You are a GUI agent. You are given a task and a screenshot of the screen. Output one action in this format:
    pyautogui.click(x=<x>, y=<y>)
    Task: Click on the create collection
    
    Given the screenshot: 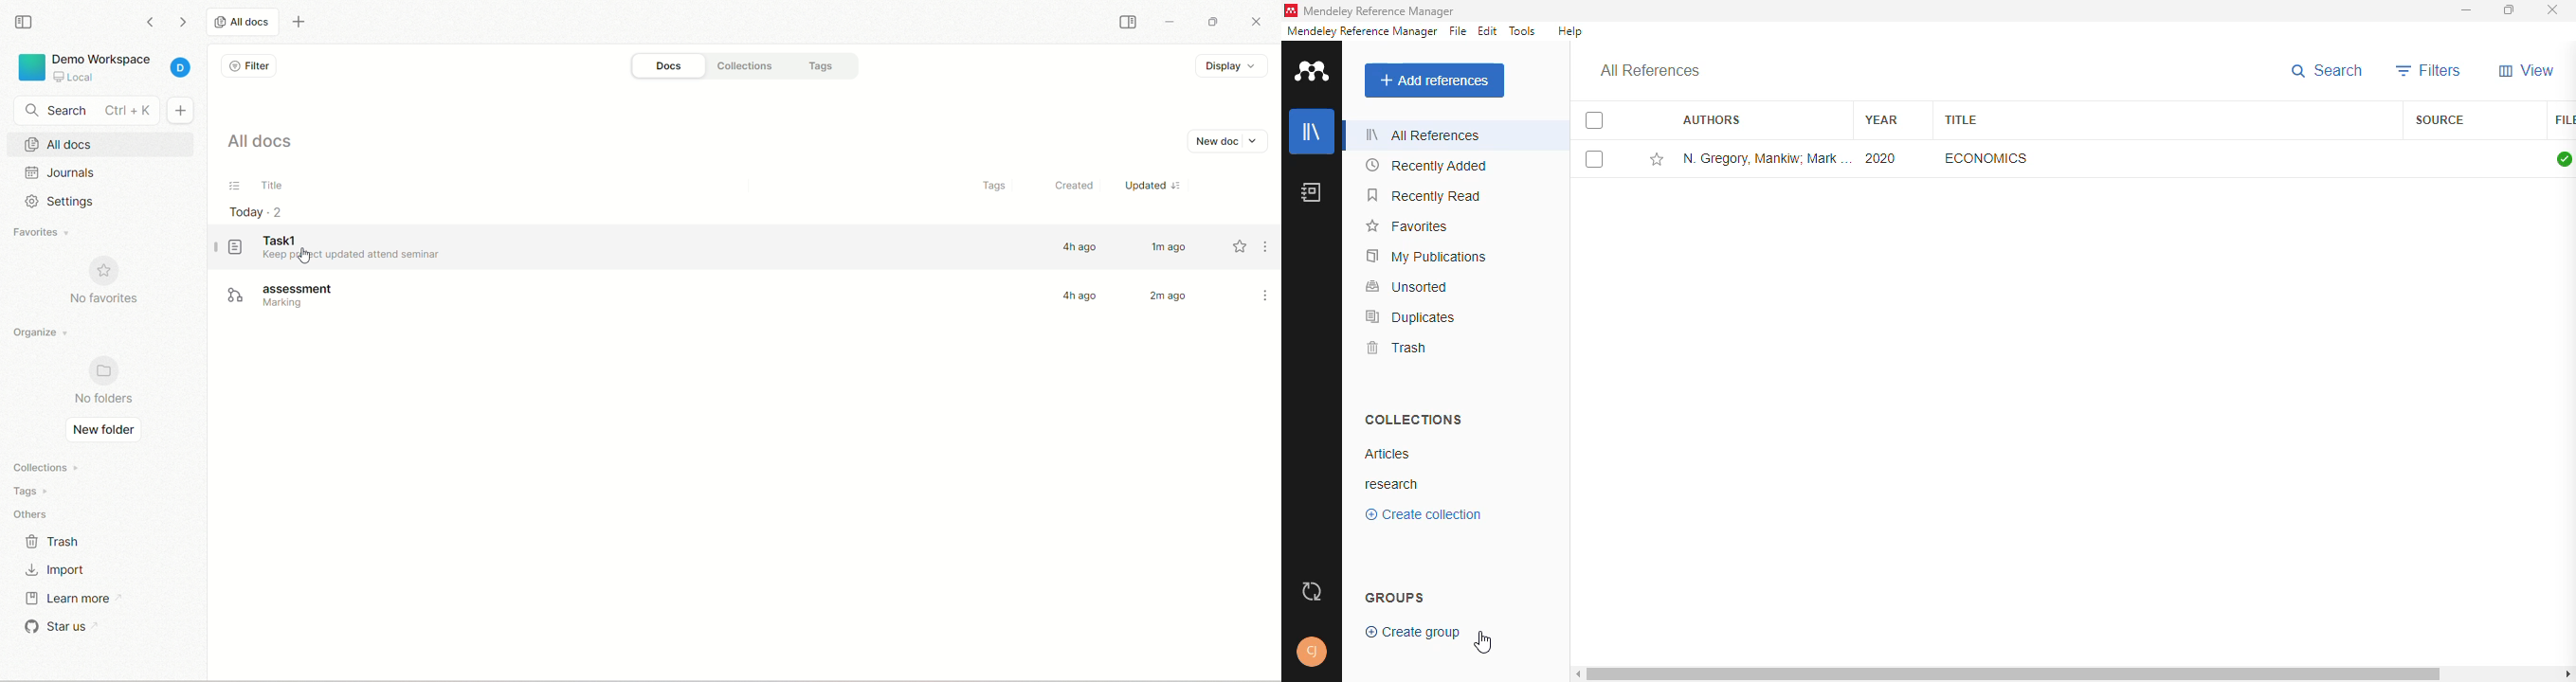 What is the action you would take?
    pyautogui.click(x=1424, y=514)
    